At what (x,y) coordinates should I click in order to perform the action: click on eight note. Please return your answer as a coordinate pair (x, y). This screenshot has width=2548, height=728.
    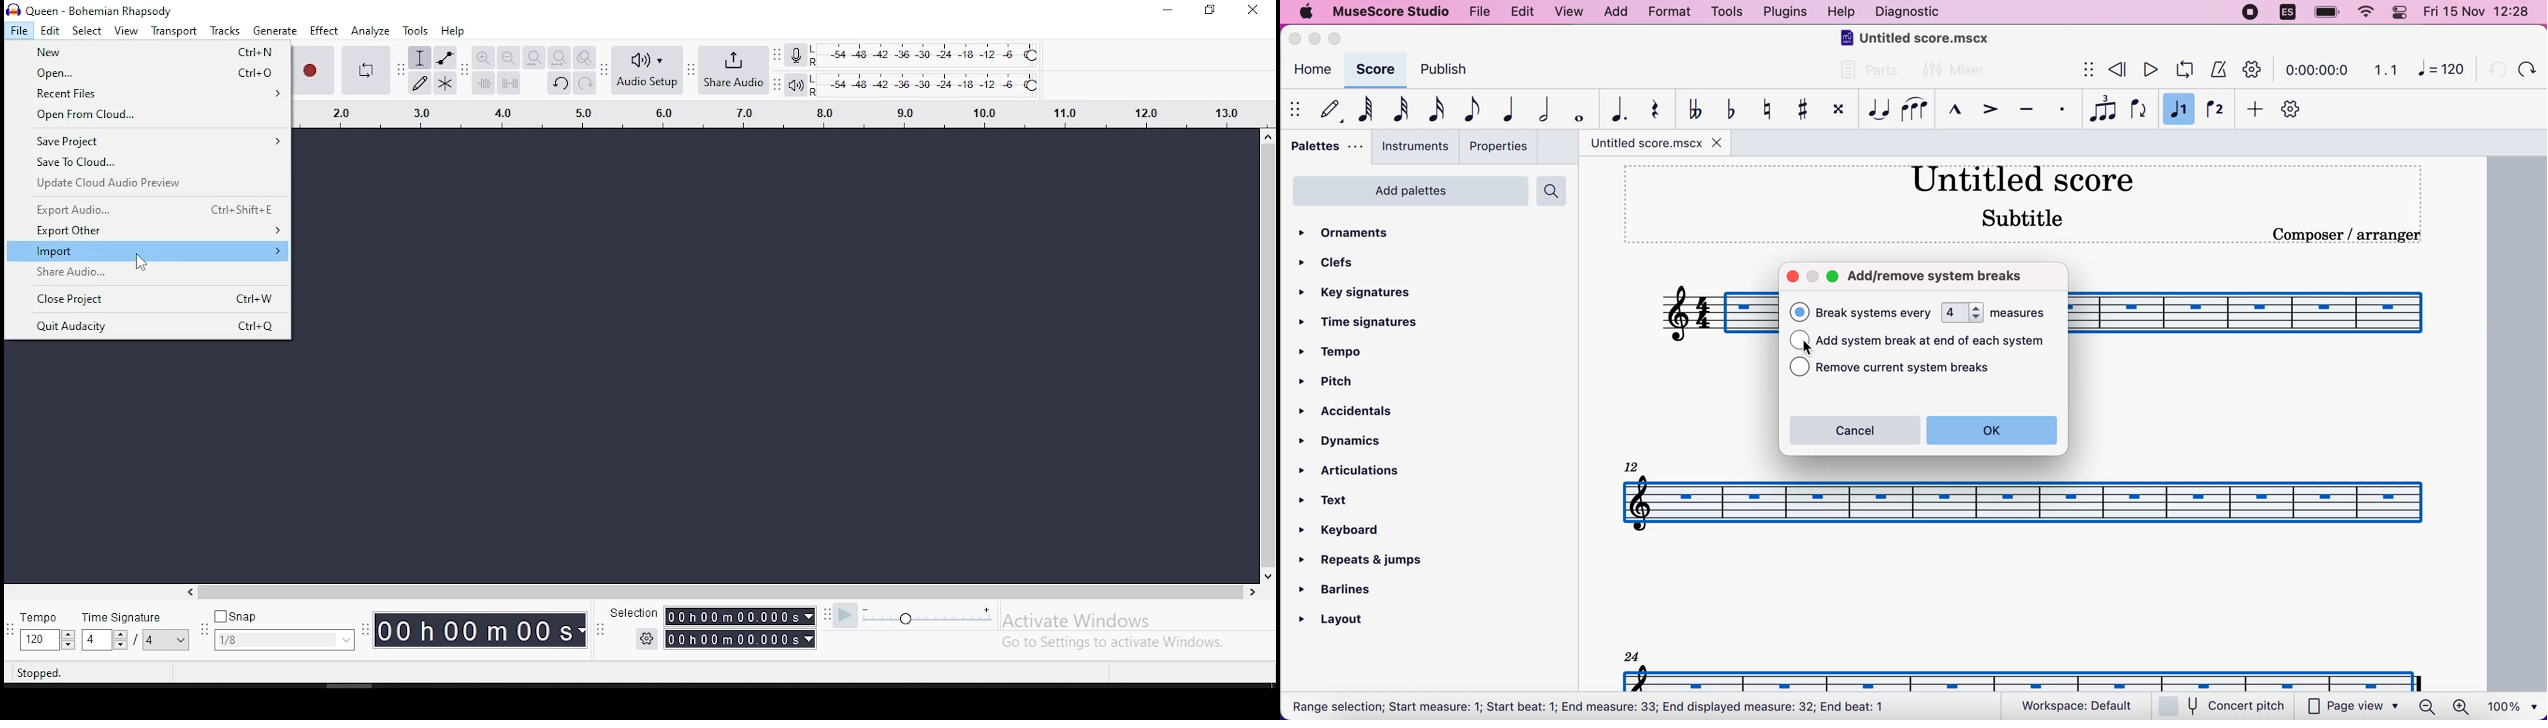
    Looking at the image, I should click on (1470, 109).